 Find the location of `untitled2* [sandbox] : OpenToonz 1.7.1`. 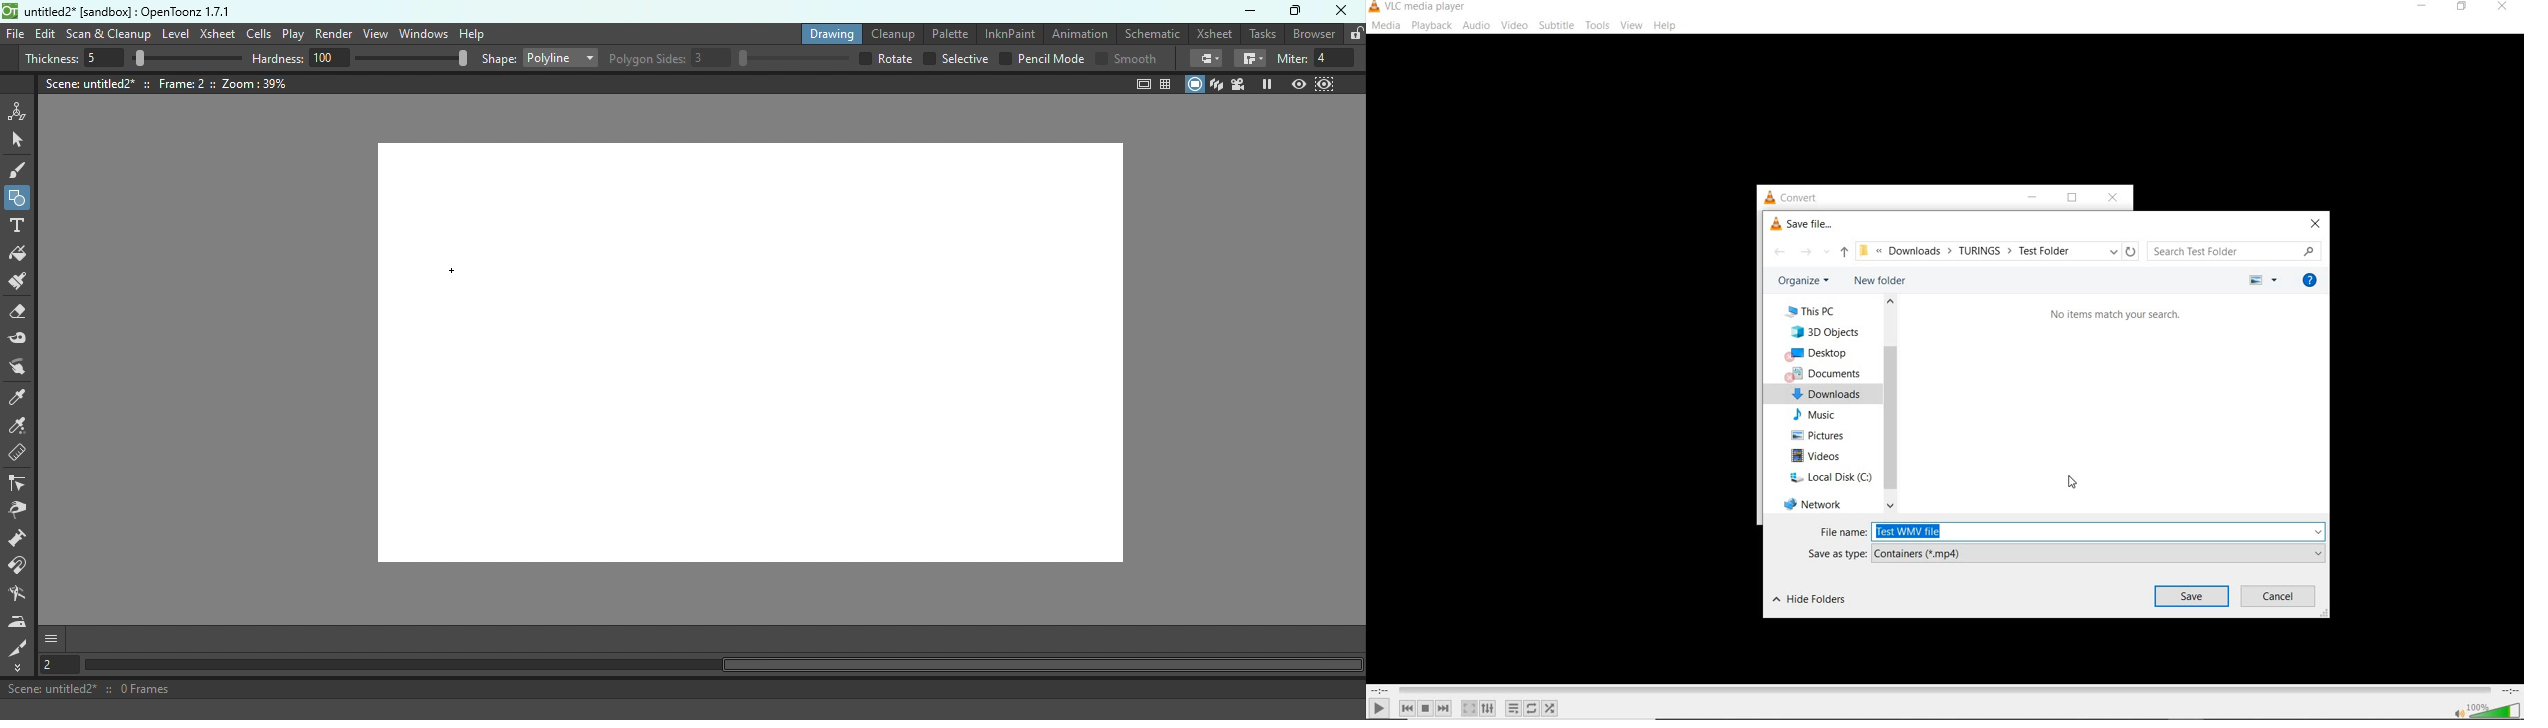

untitled2* [sandbox] : OpenToonz 1.7.1 is located at coordinates (116, 10).